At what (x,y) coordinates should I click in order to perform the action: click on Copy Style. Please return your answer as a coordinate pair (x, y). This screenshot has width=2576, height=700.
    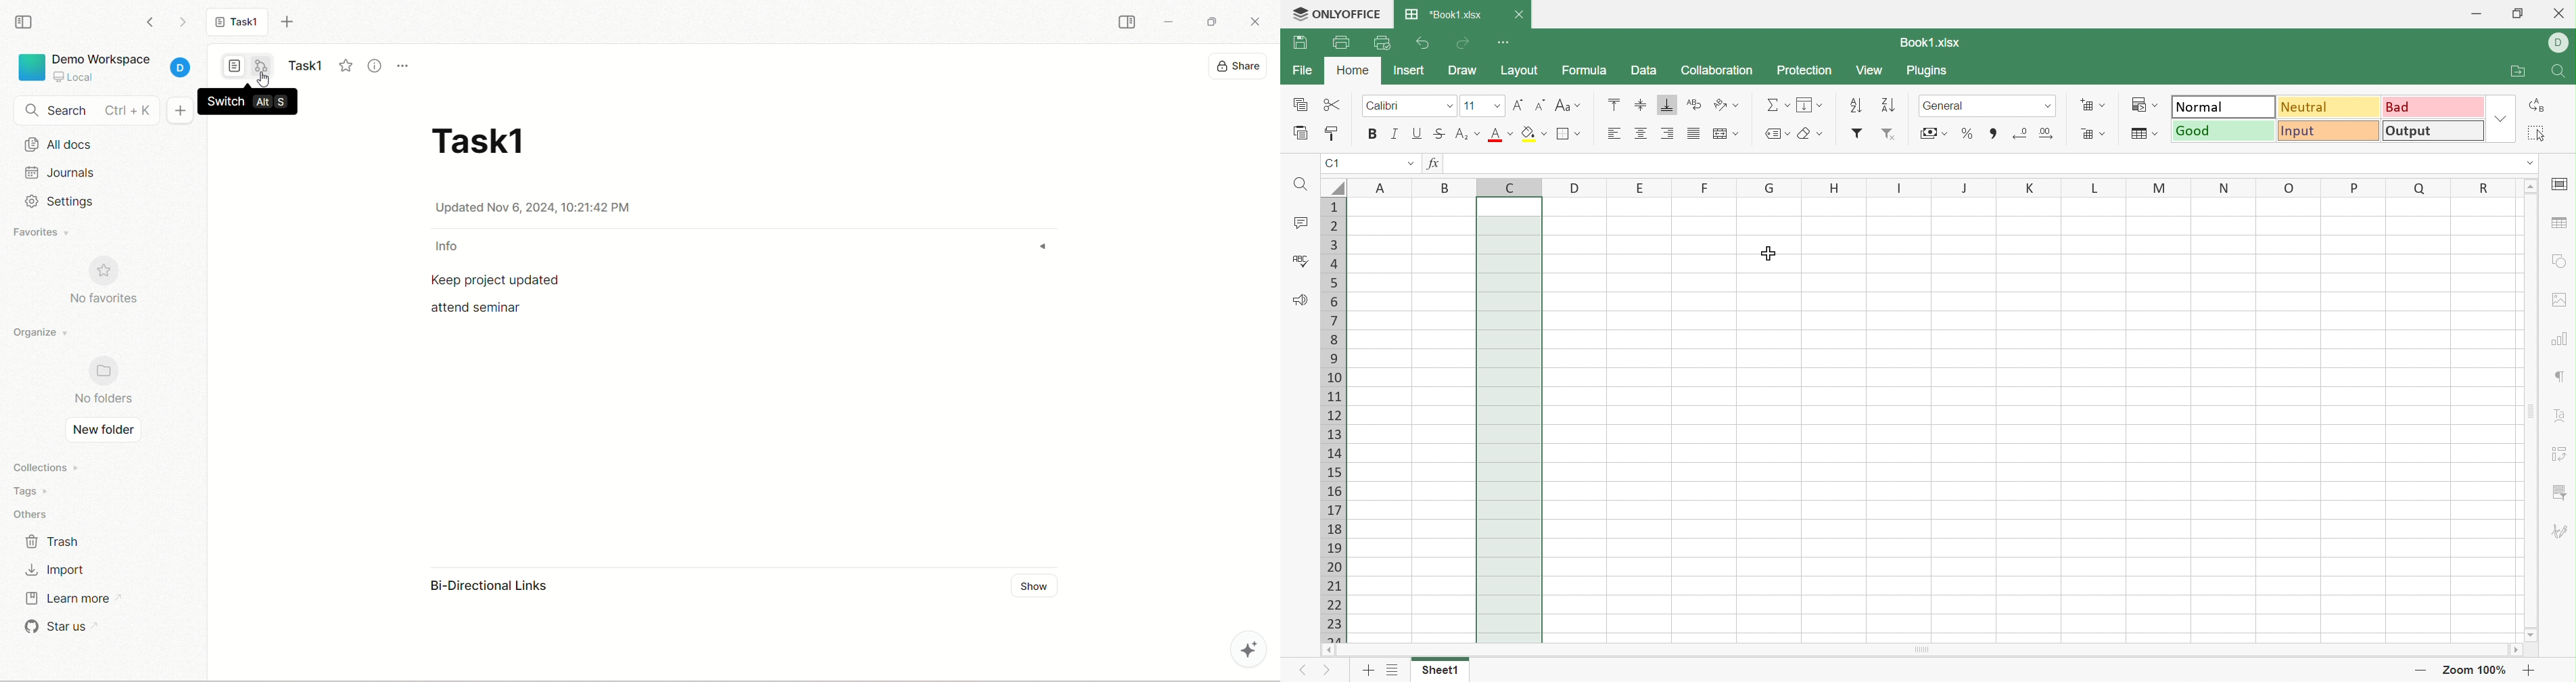
    Looking at the image, I should click on (1333, 133).